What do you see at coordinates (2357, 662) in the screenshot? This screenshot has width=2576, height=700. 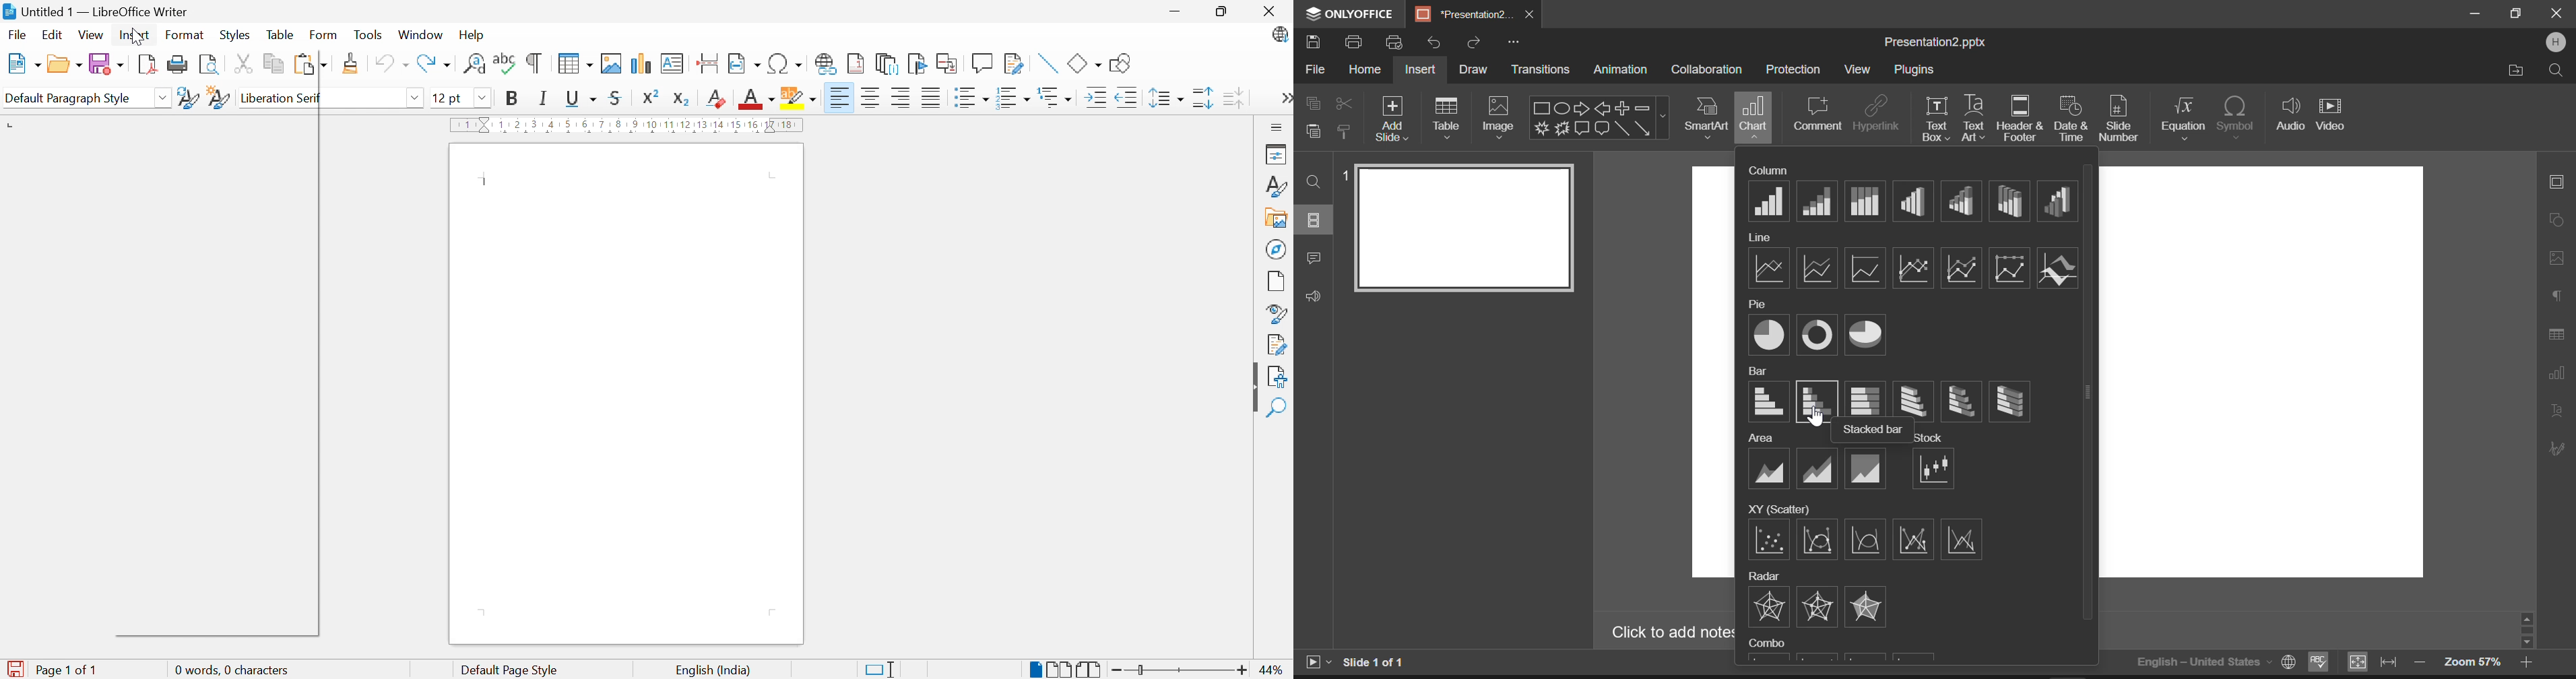 I see `Fit to slide` at bounding box center [2357, 662].